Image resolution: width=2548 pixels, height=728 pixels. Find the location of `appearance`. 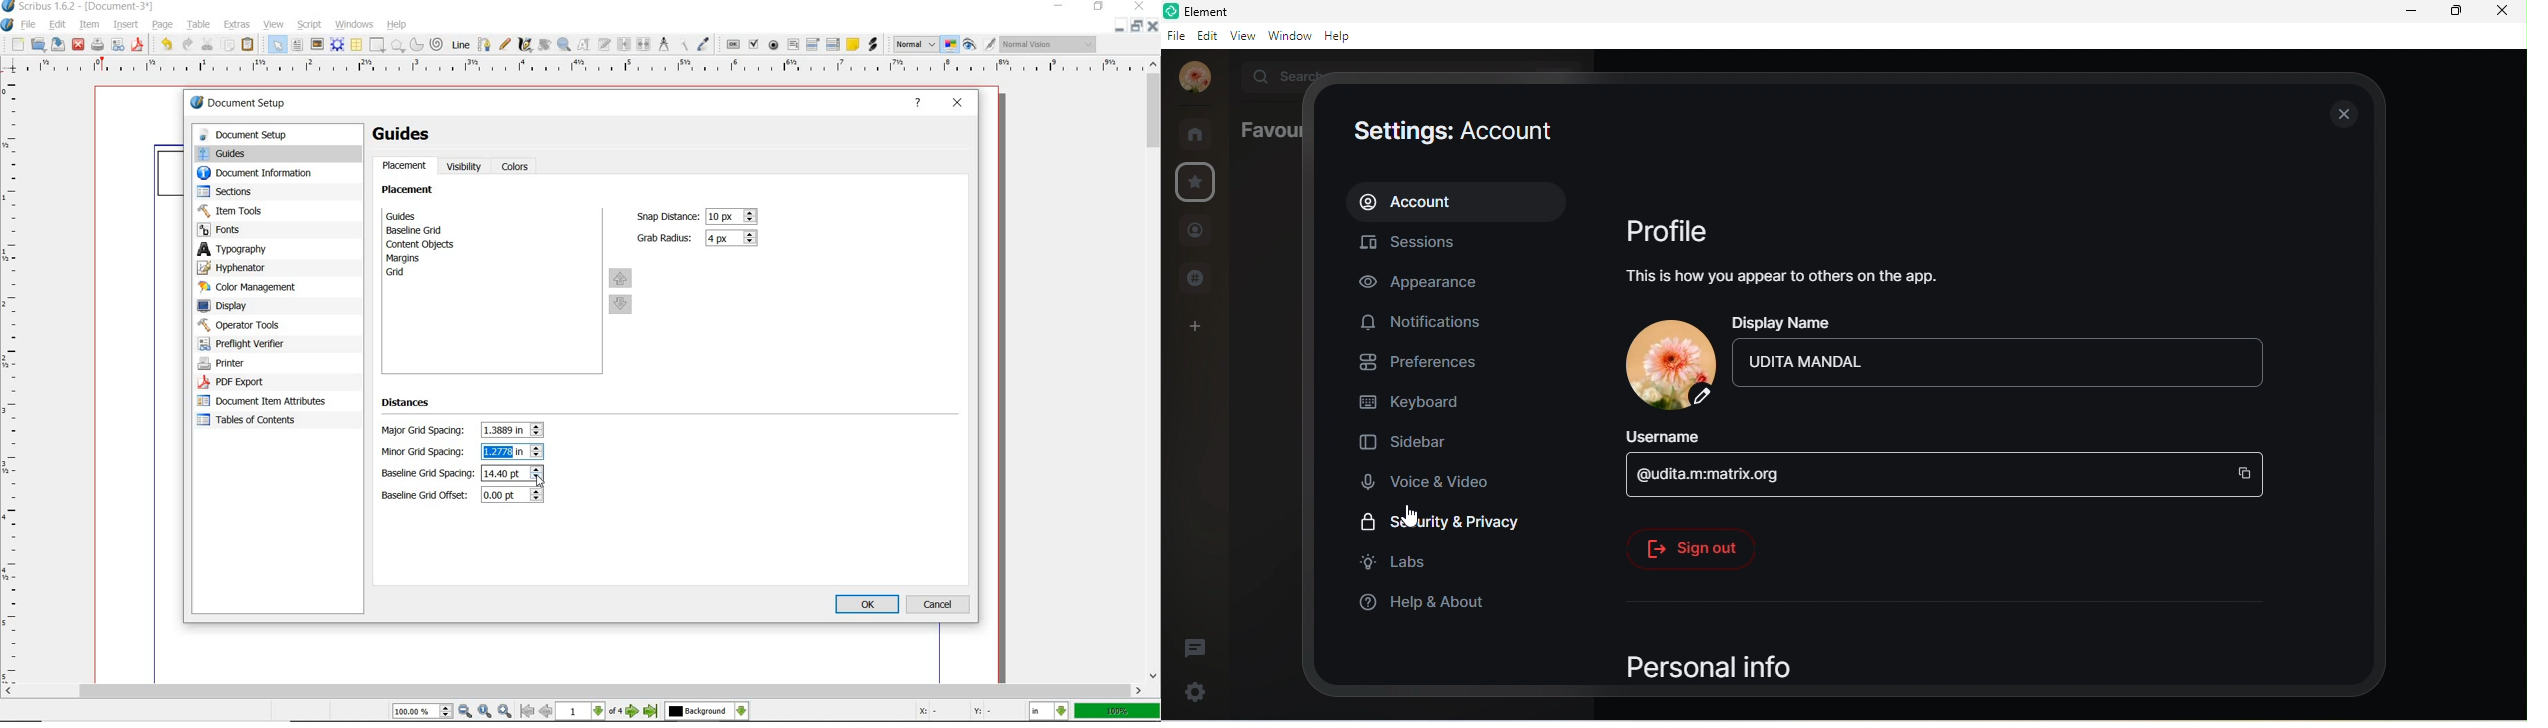

appearance is located at coordinates (1432, 283).